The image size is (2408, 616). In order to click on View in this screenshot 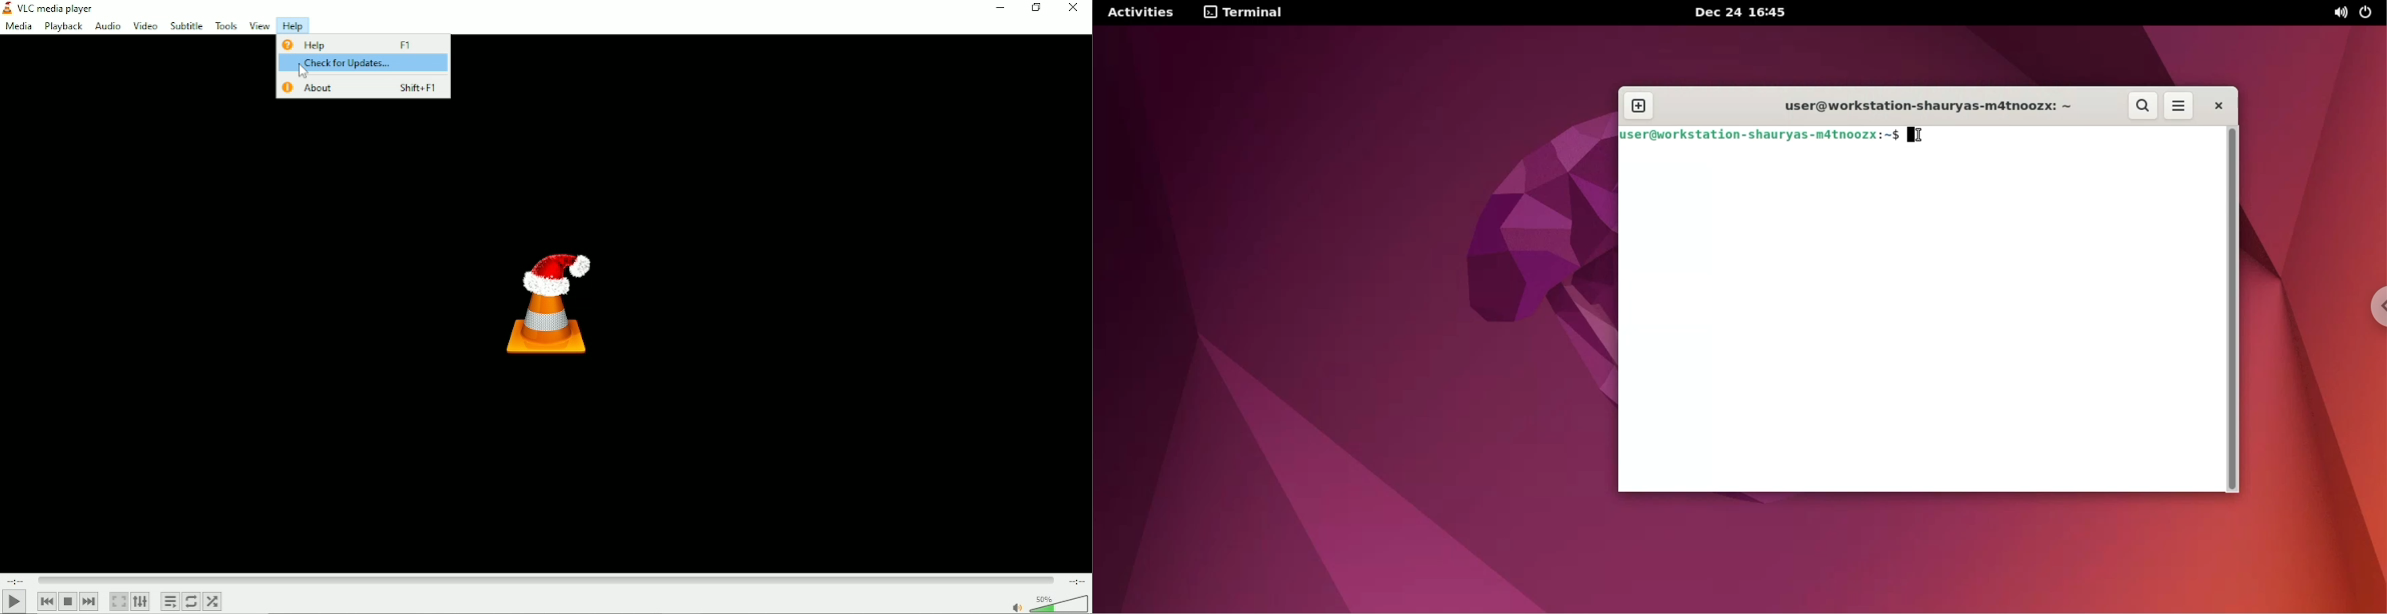, I will do `click(260, 25)`.